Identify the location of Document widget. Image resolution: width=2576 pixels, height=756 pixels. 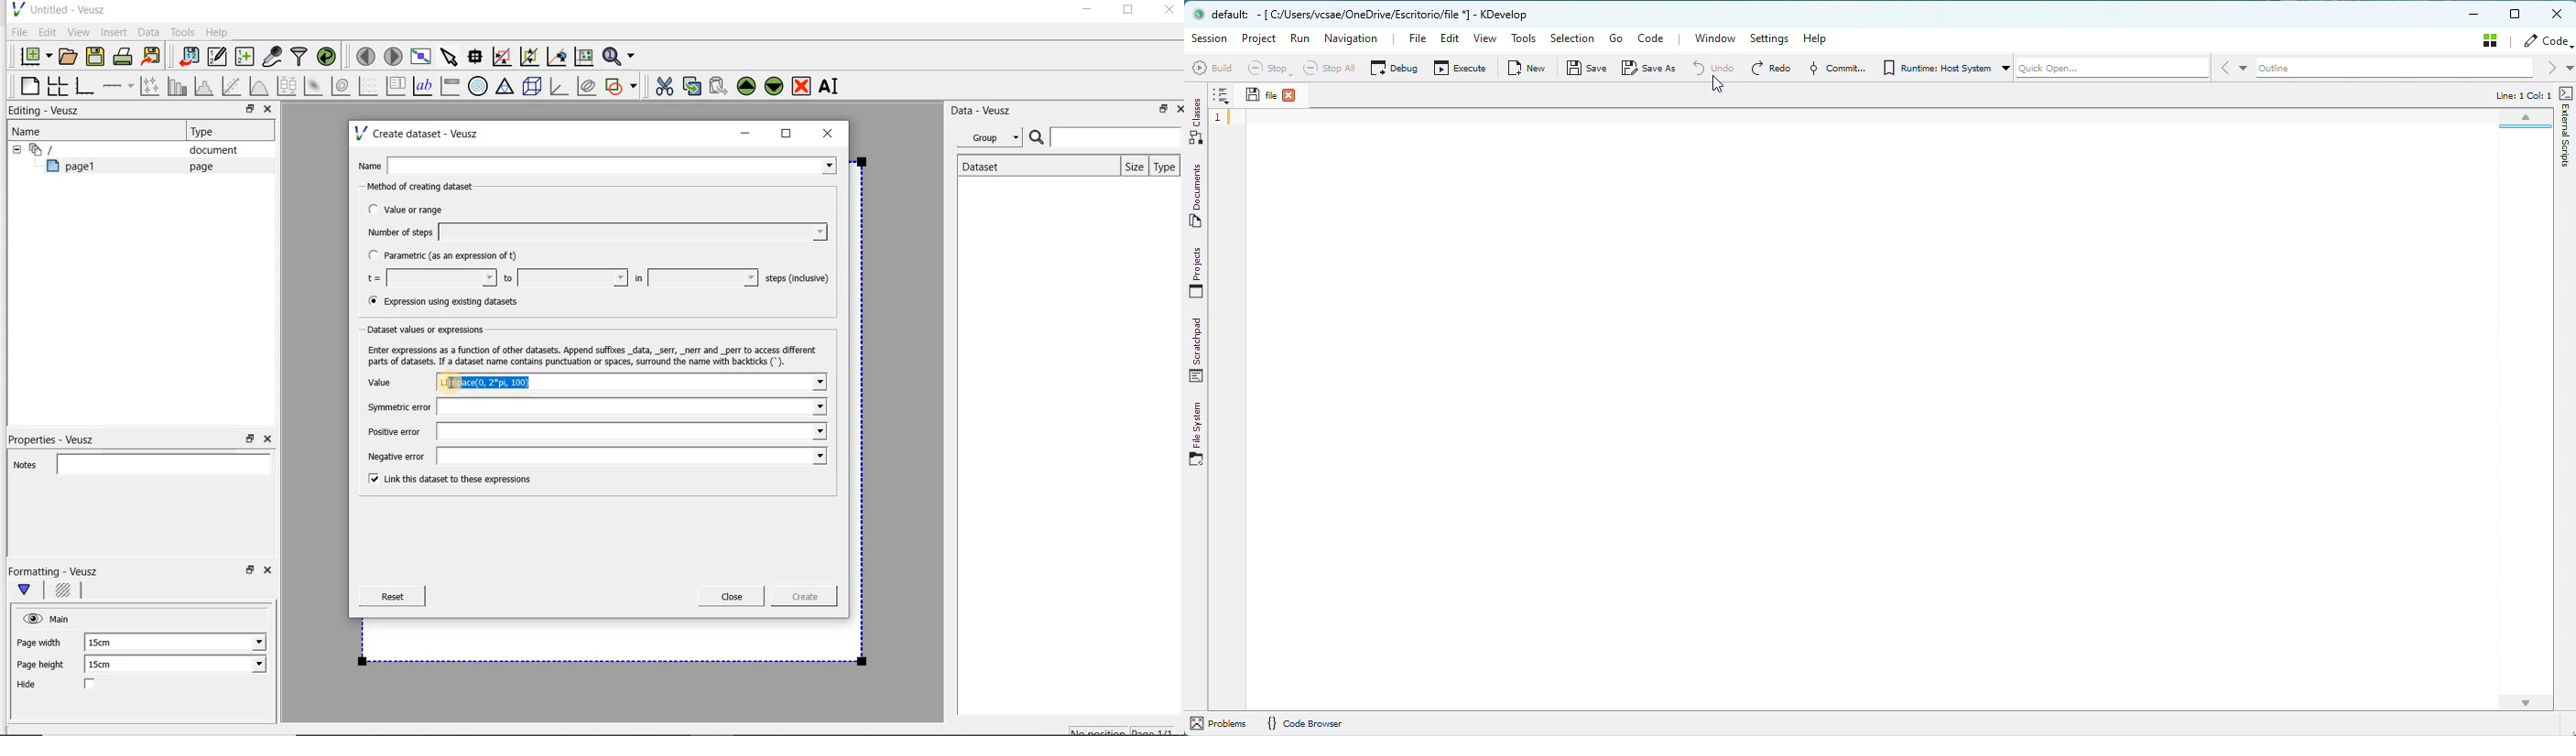
(66, 149).